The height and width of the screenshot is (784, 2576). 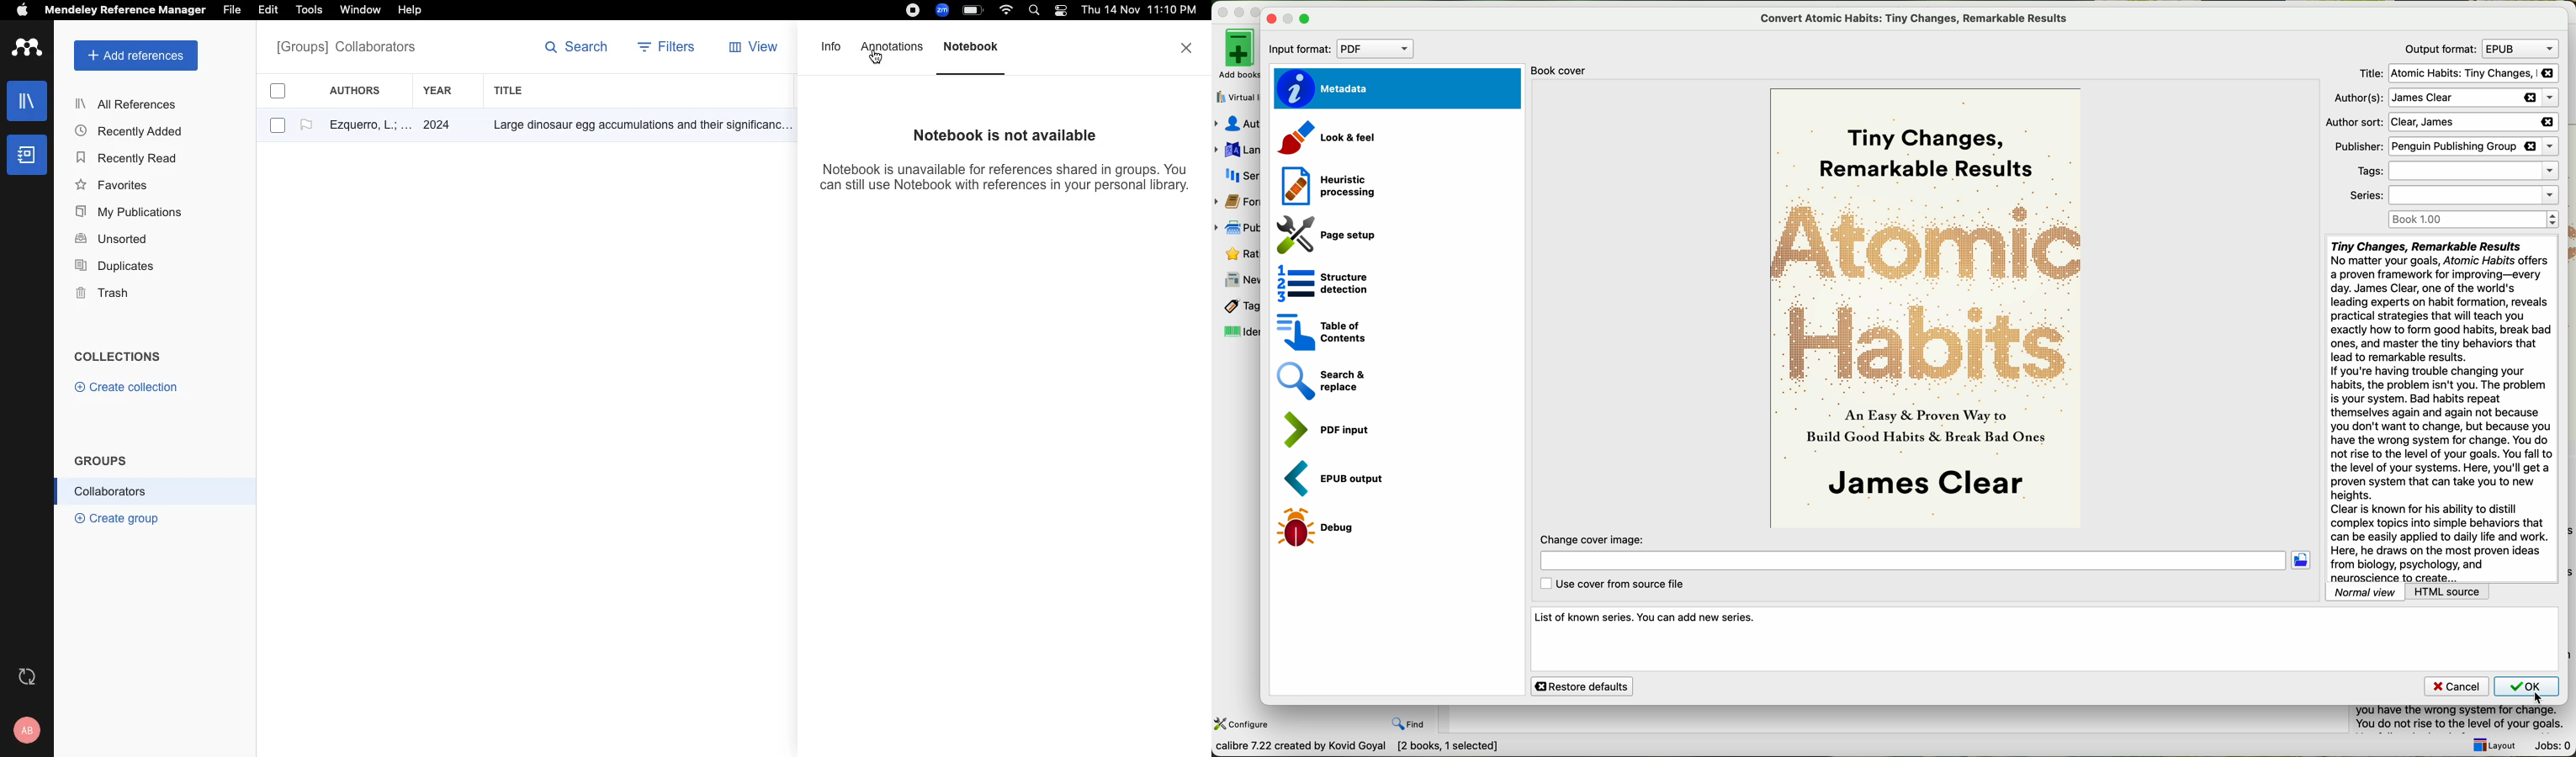 I want to click on MOBI output, so click(x=1339, y=479).